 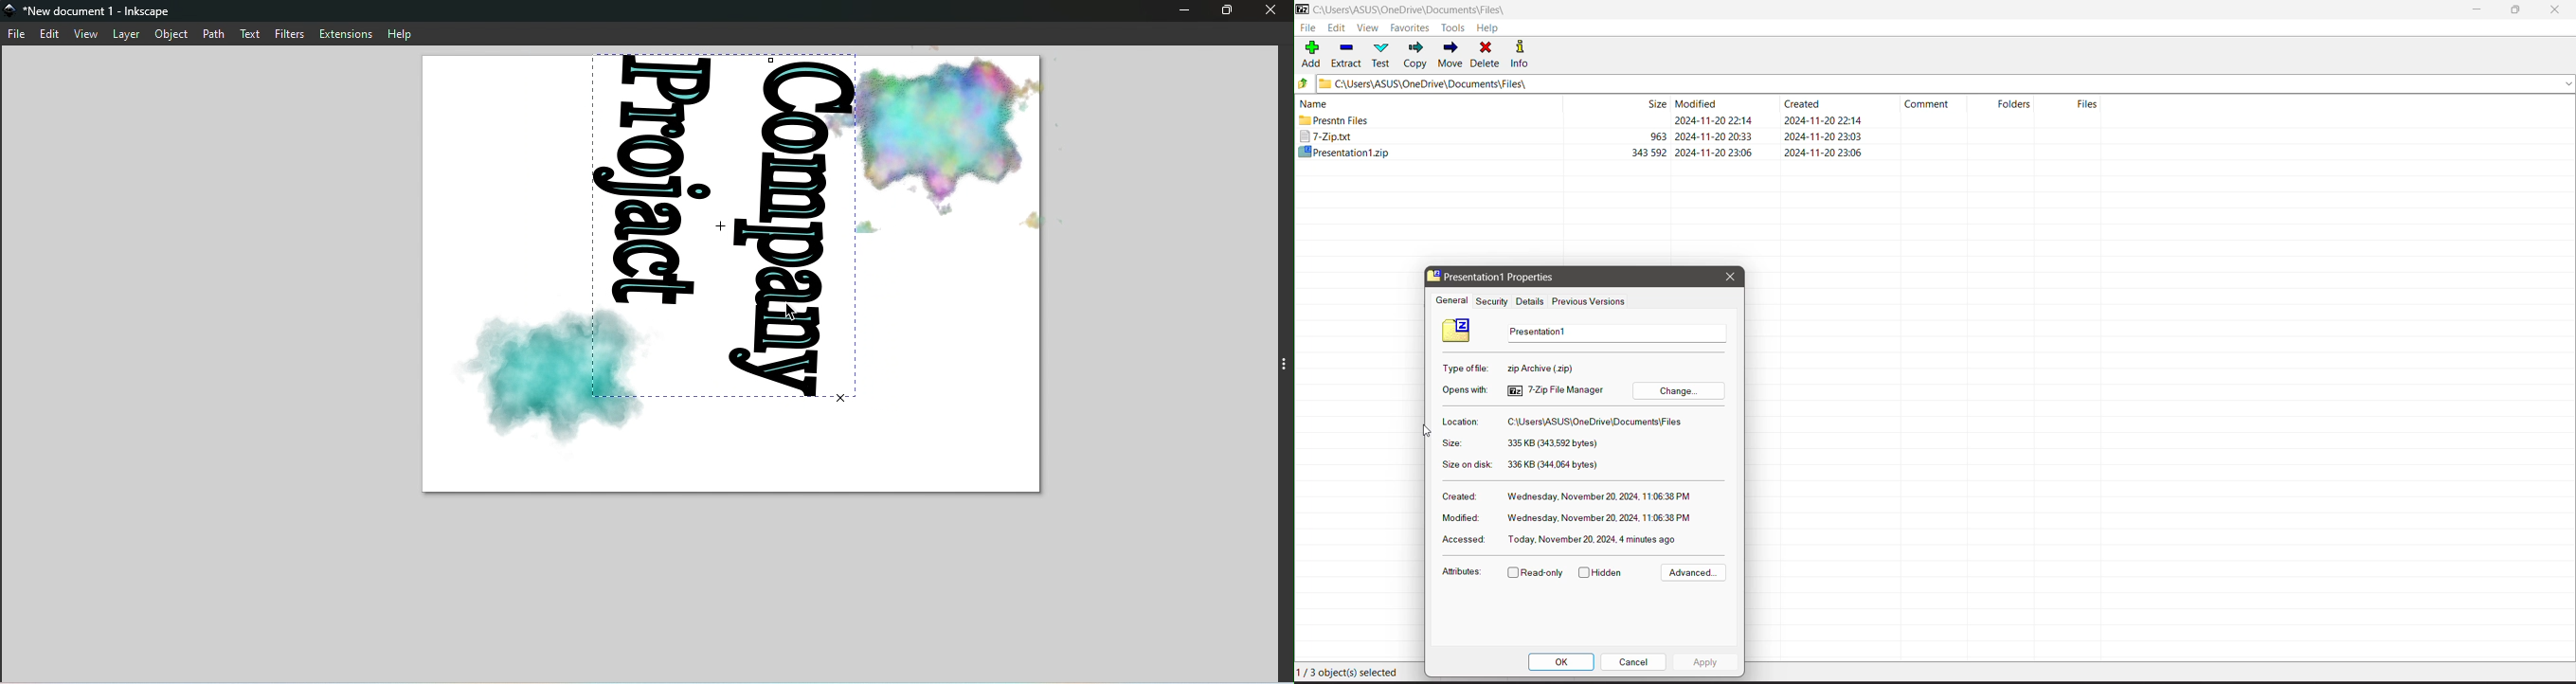 I want to click on Modified Day, Date, Year and time, so click(x=1598, y=518).